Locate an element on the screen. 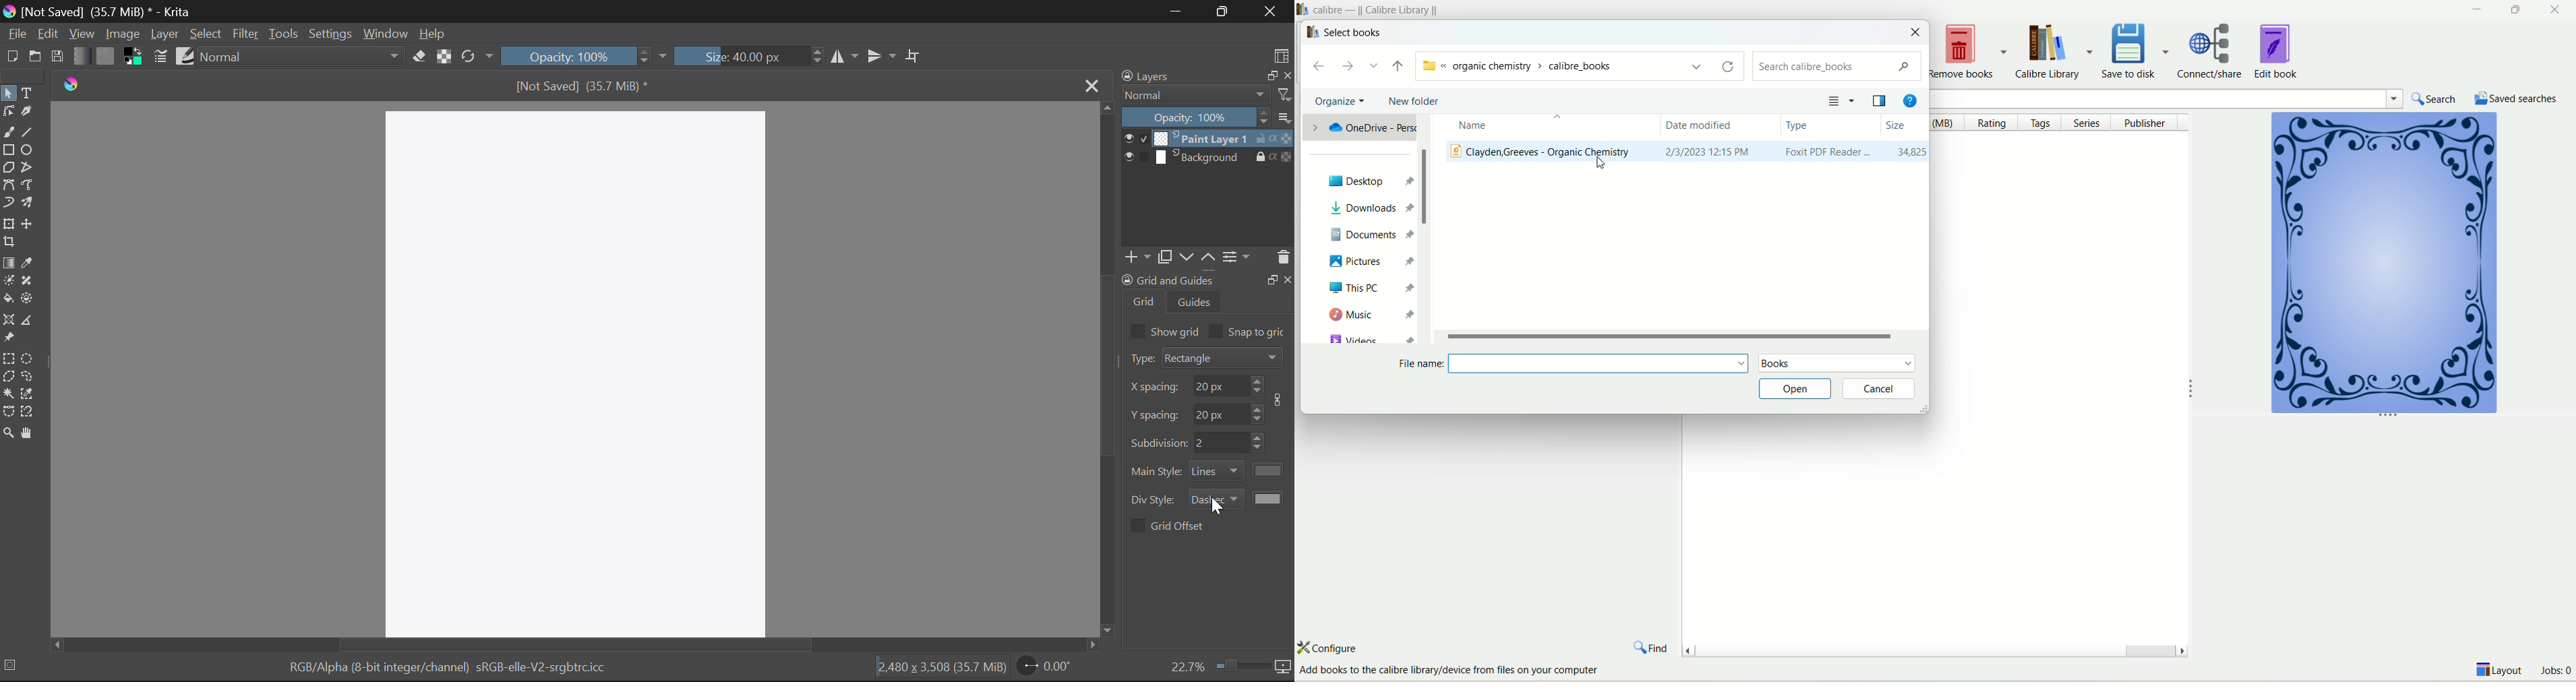  copy is located at coordinates (1164, 257).